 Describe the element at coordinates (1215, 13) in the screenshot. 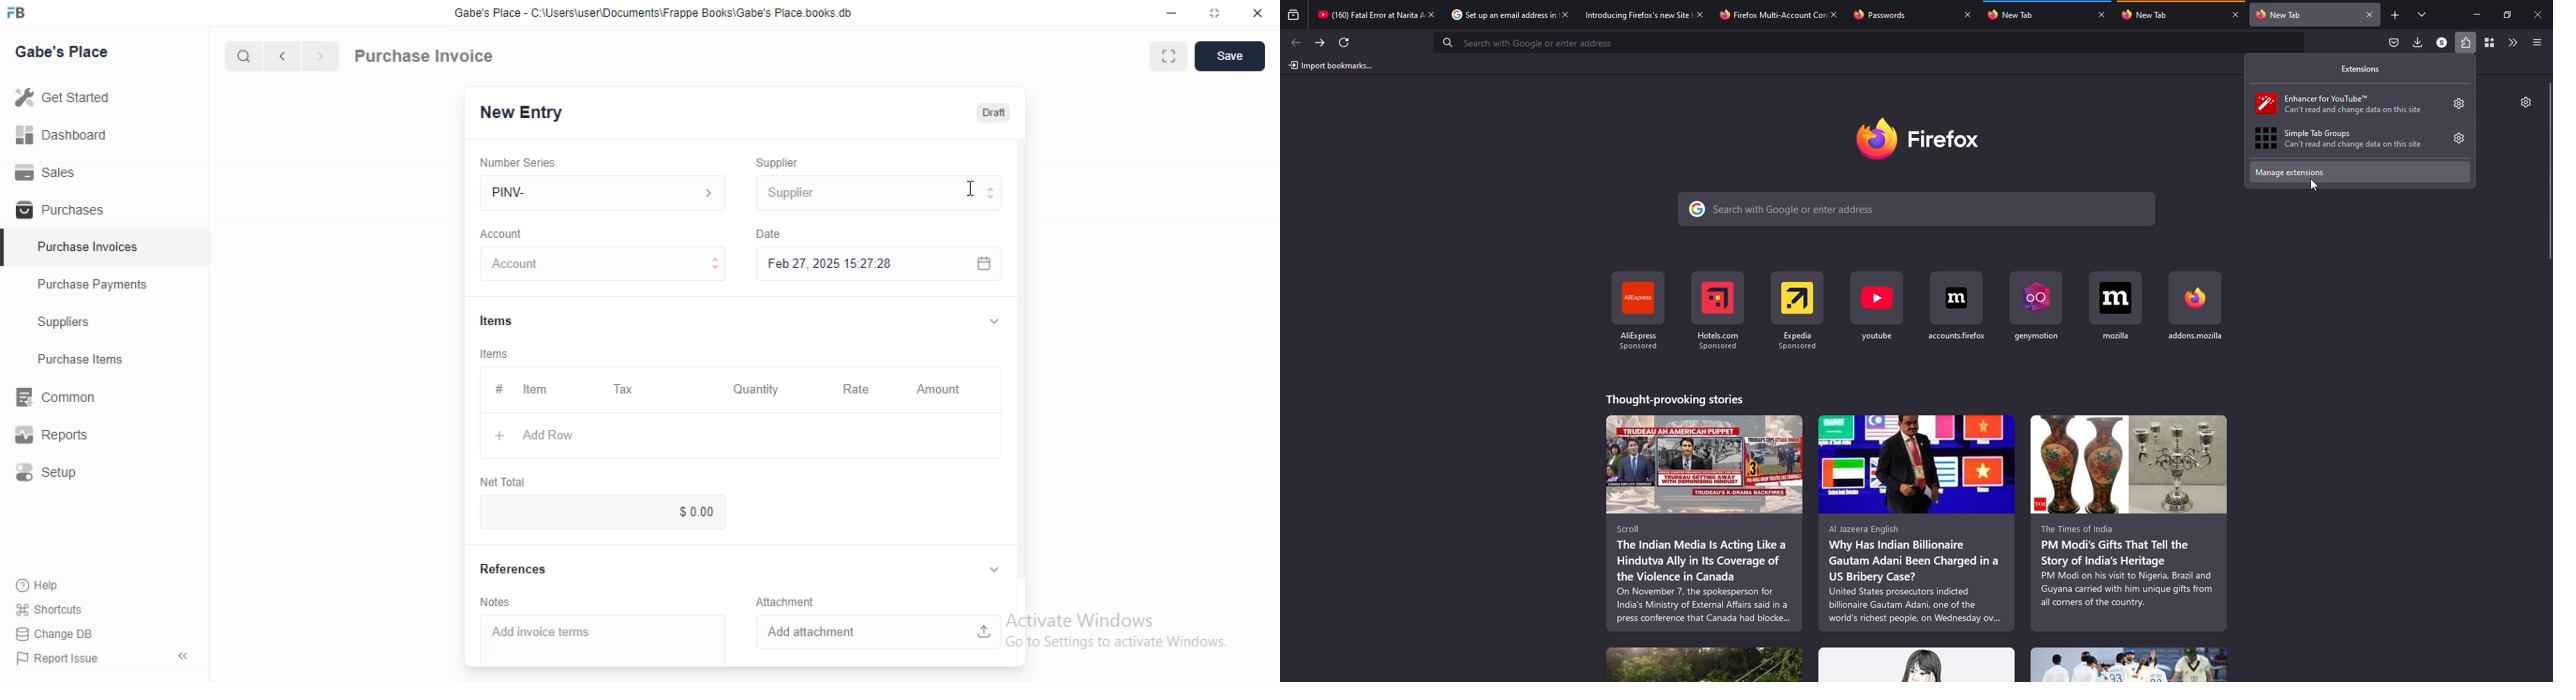

I see `Change dimension` at that location.